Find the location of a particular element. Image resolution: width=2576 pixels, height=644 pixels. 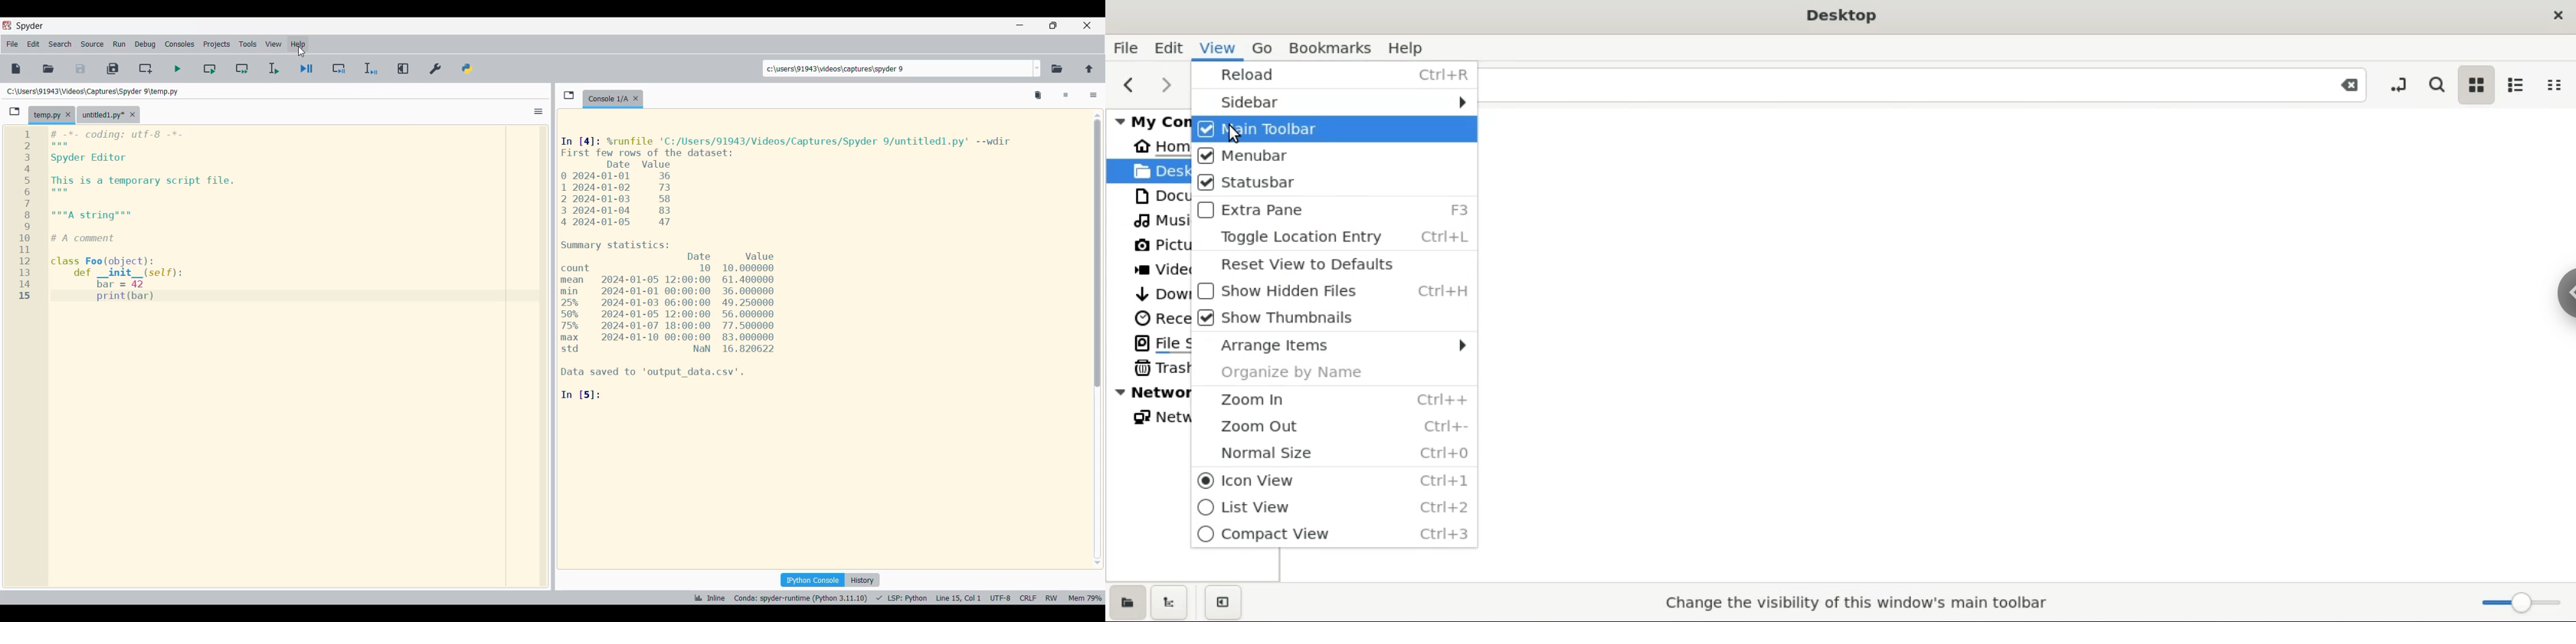

Source menu is located at coordinates (92, 44).